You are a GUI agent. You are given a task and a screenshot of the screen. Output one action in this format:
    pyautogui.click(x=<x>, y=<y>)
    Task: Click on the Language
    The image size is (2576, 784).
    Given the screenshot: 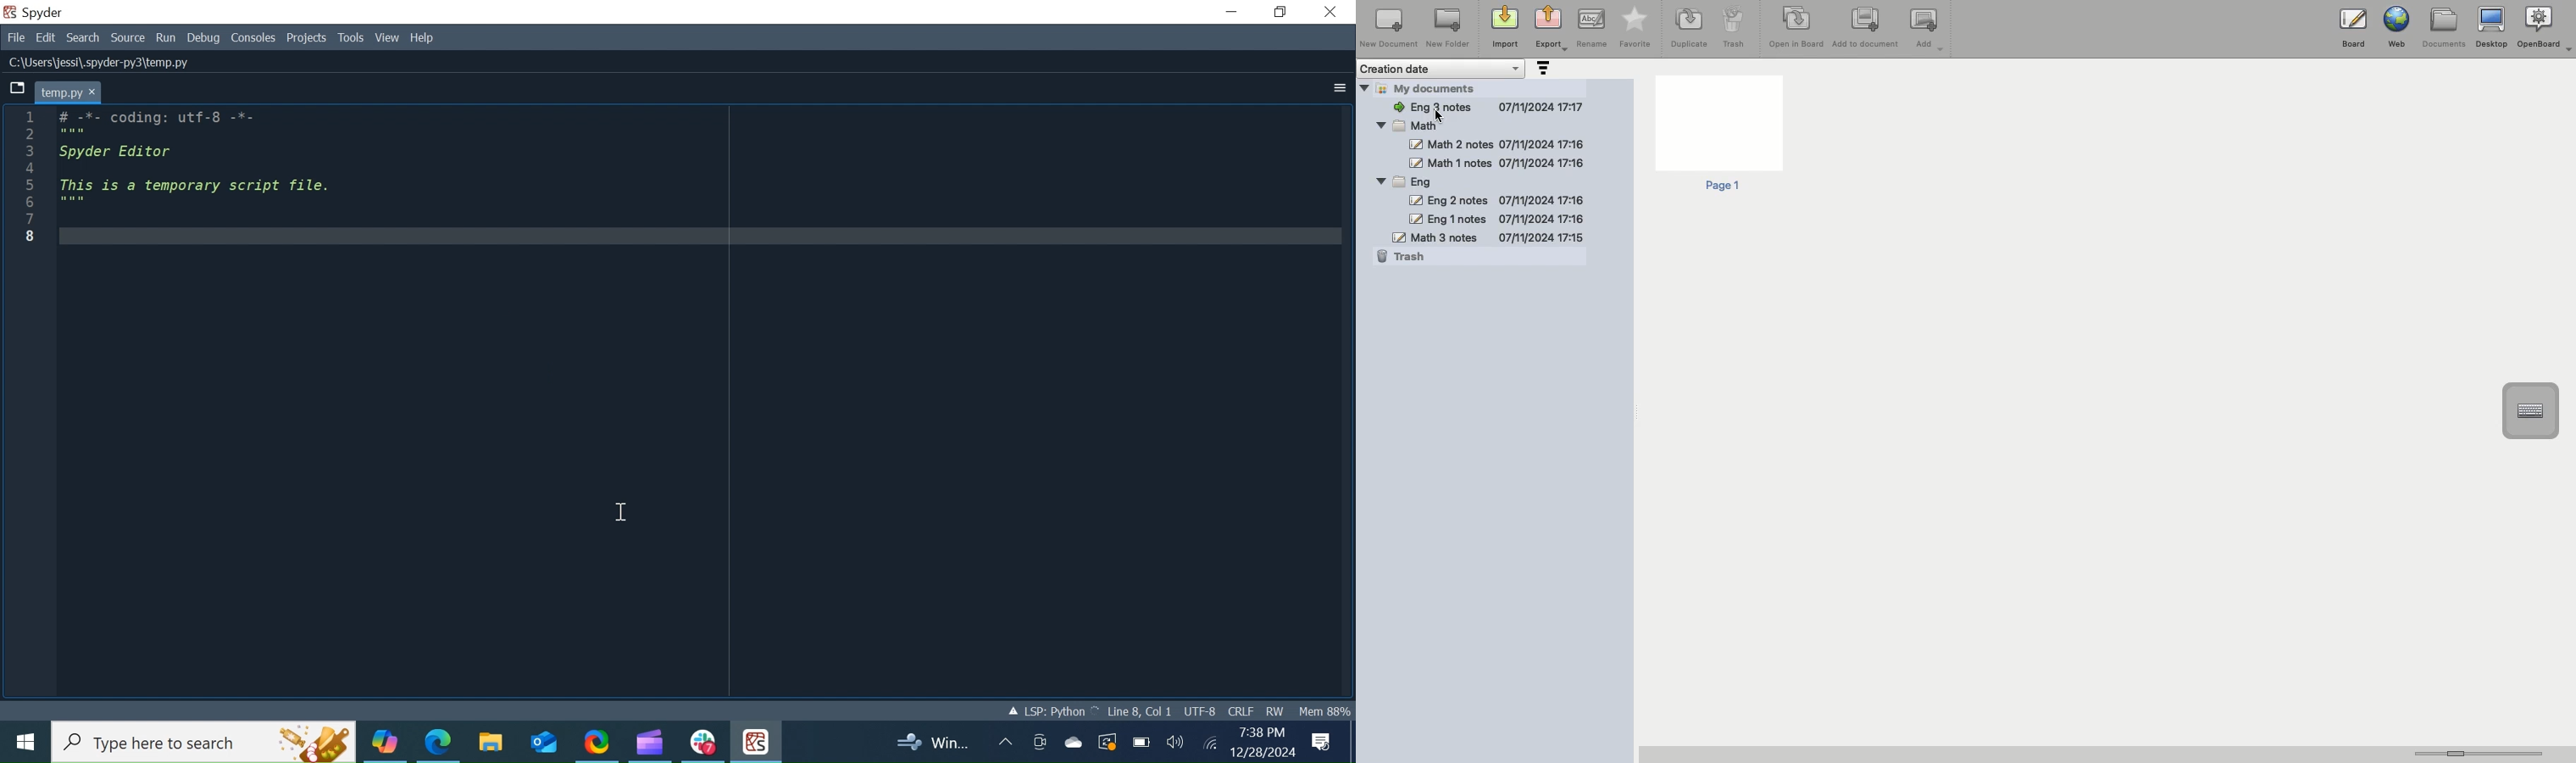 What is the action you would take?
    pyautogui.click(x=1061, y=711)
    